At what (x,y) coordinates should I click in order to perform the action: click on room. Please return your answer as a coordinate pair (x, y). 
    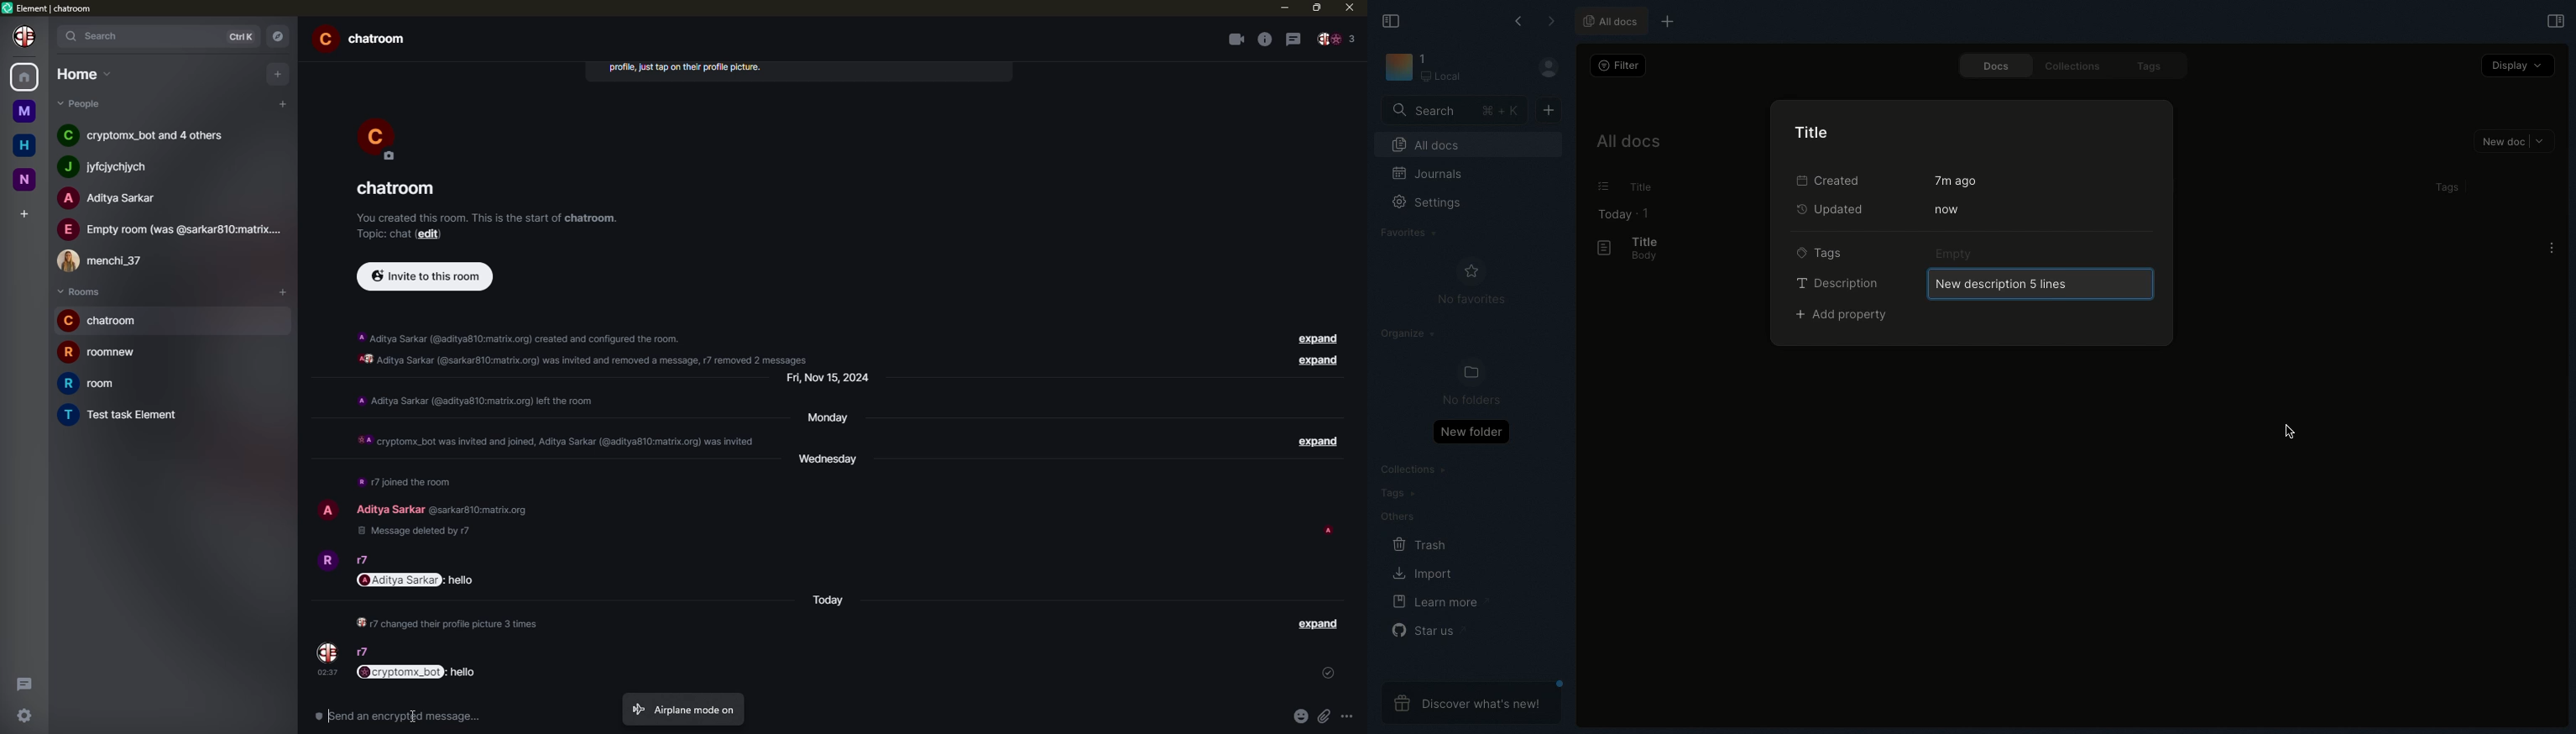
    Looking at the image, I should click on (400, 189).